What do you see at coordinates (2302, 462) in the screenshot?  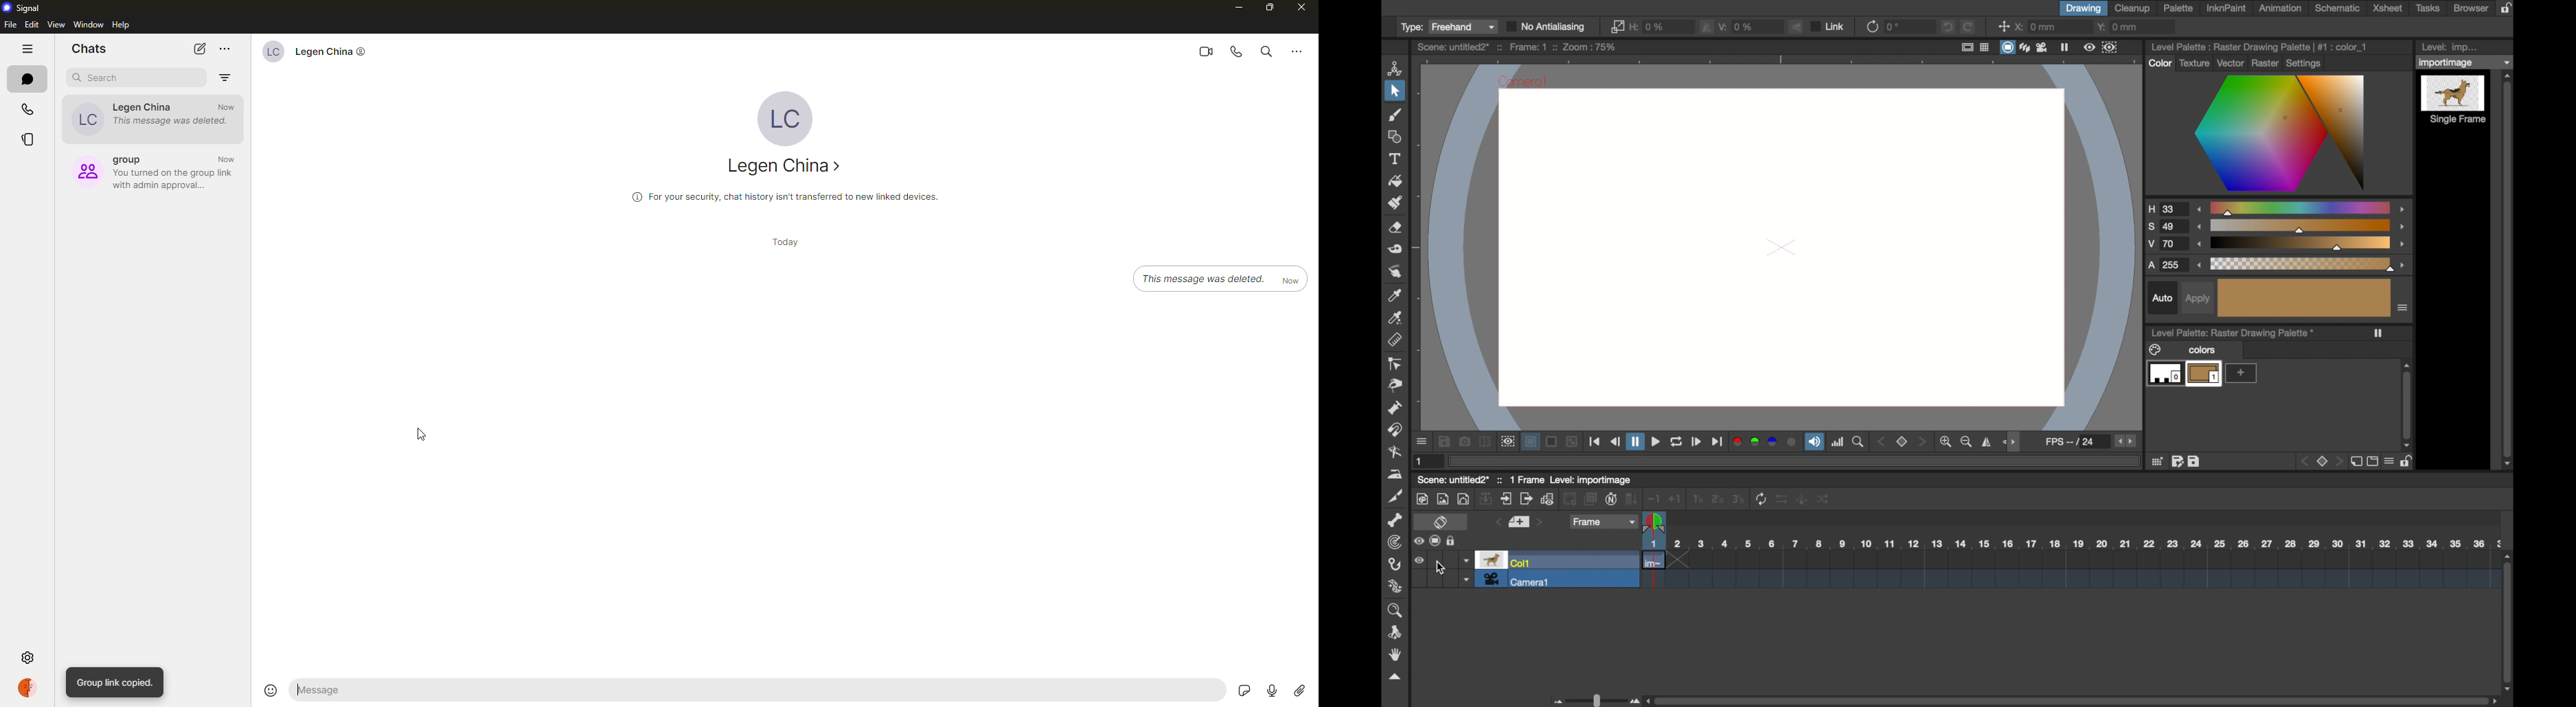 I see `back` at bounding box center [2302, 462].